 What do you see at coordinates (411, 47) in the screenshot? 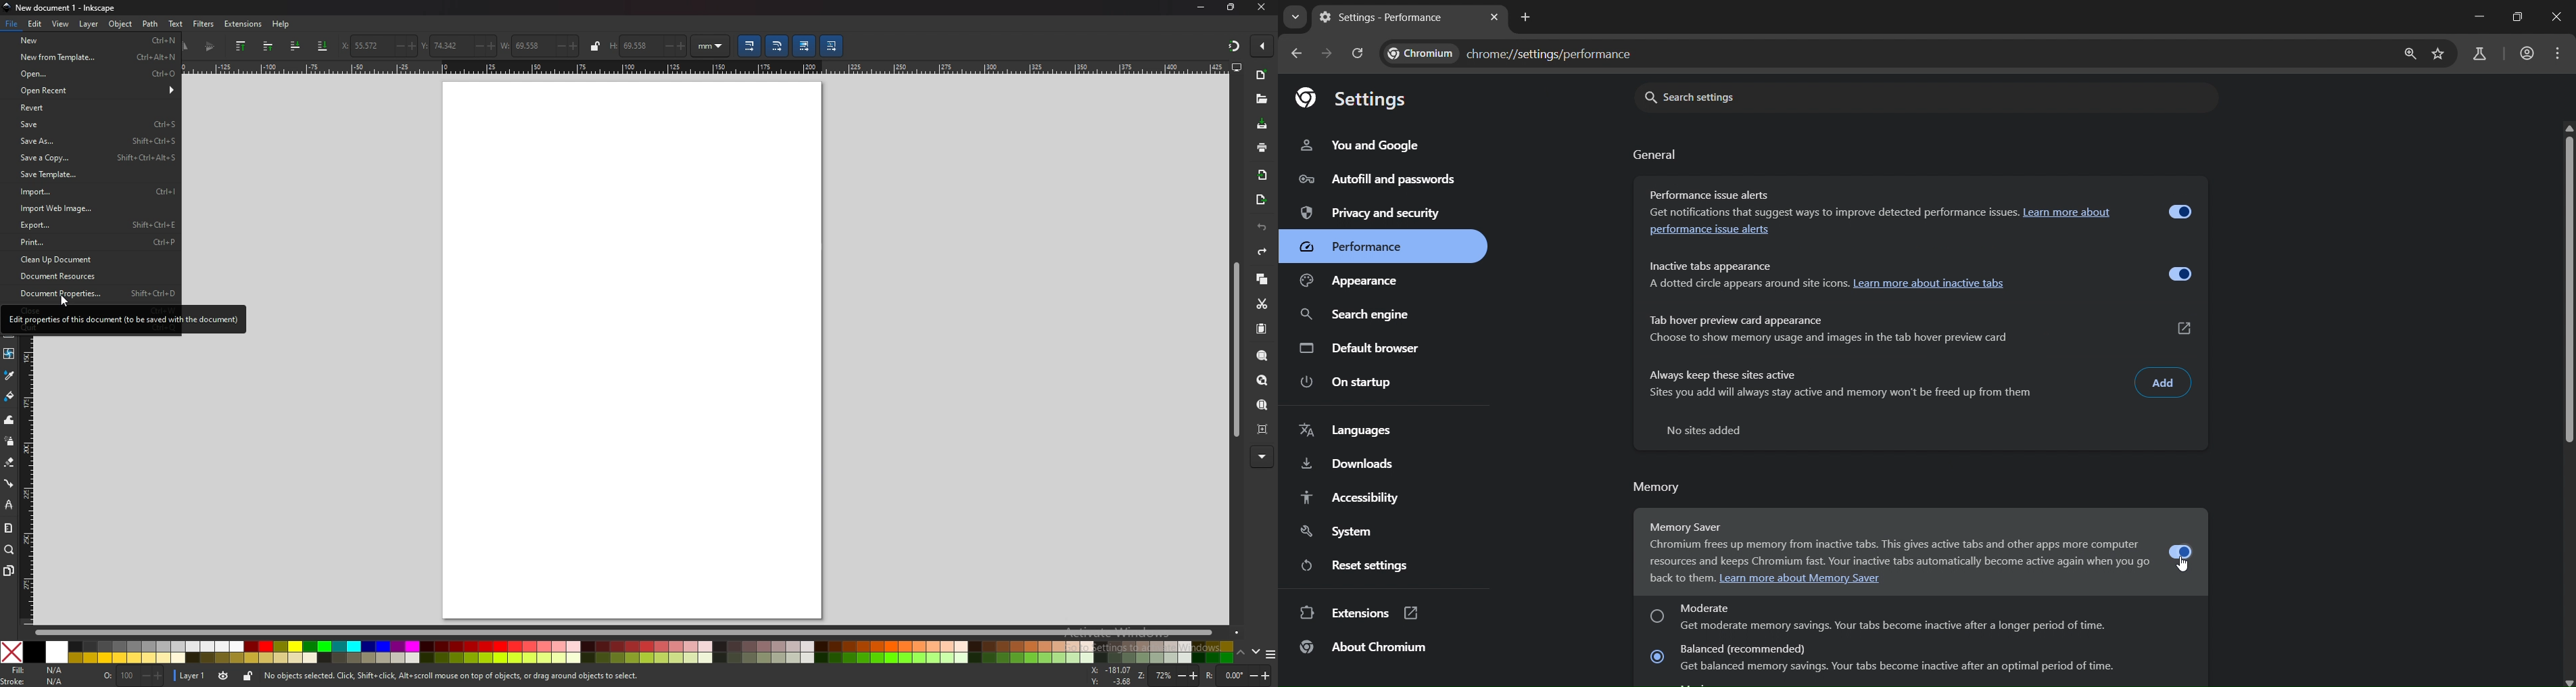
I see `+` at bounding box center [411, 47].